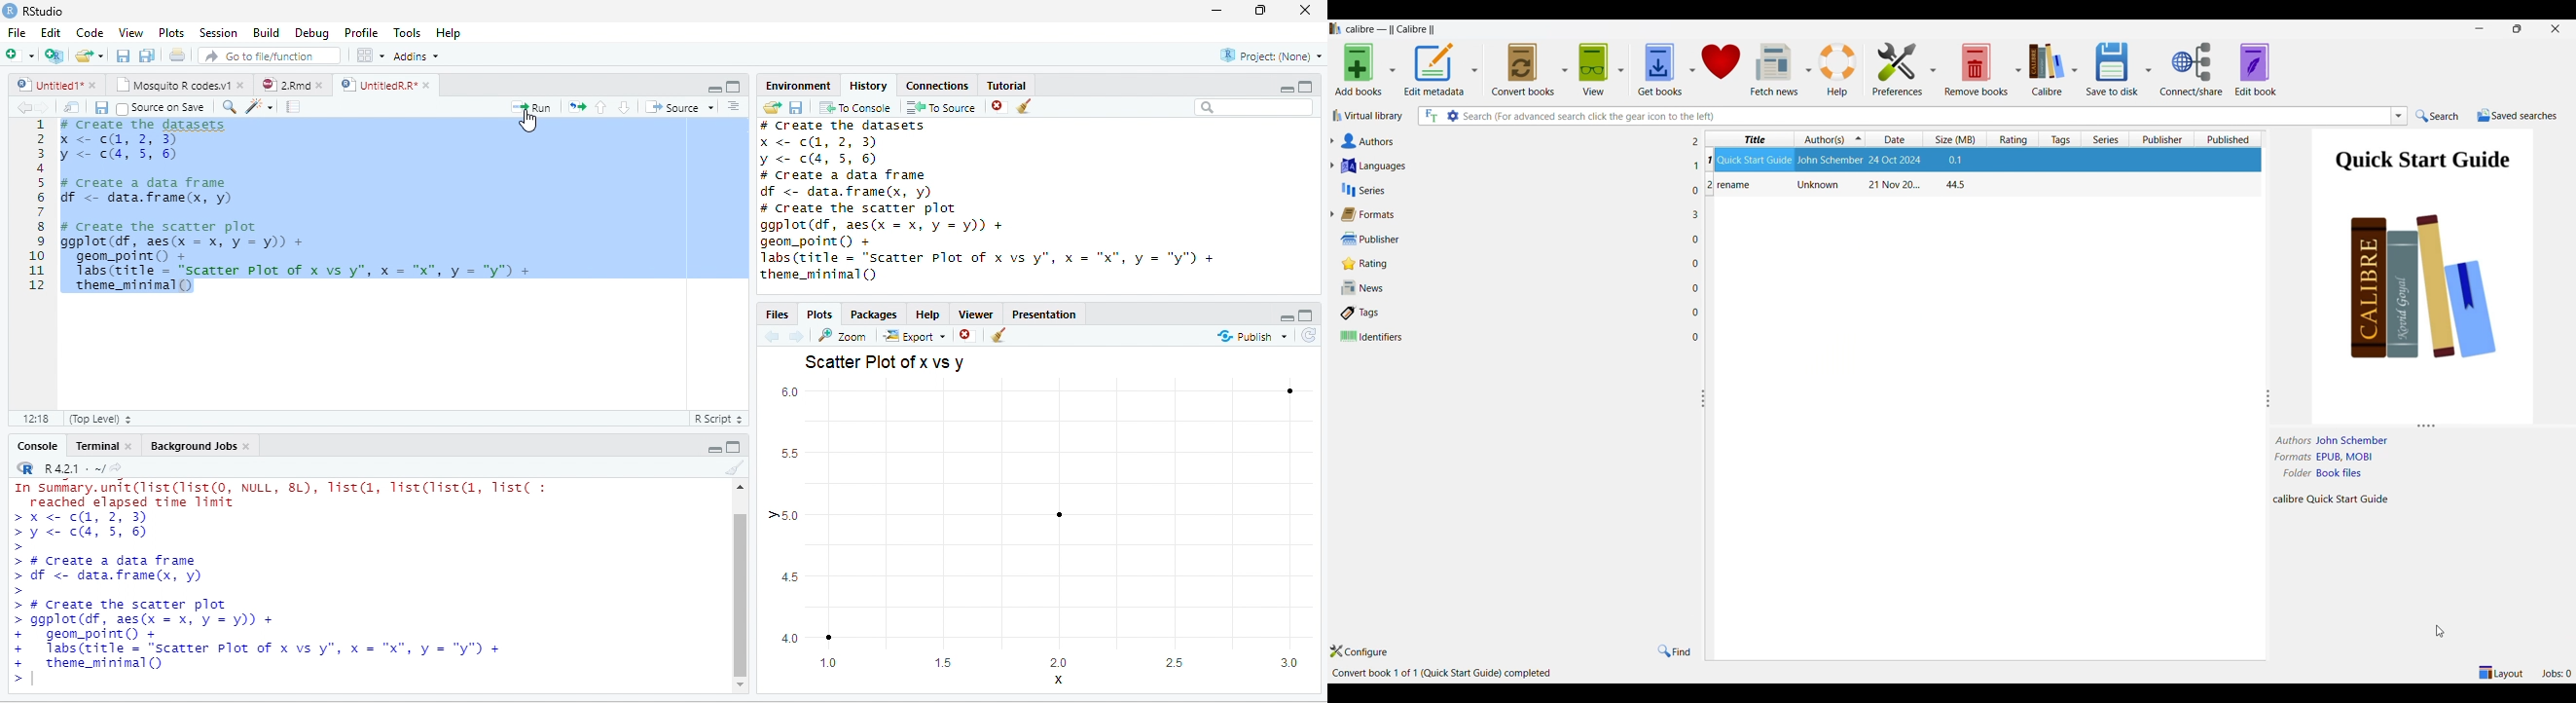 The height and width of the screenshot is (728, 2576). Describe the element at coordinates (89, 32) in the screenshot. I see `Code` at that location.